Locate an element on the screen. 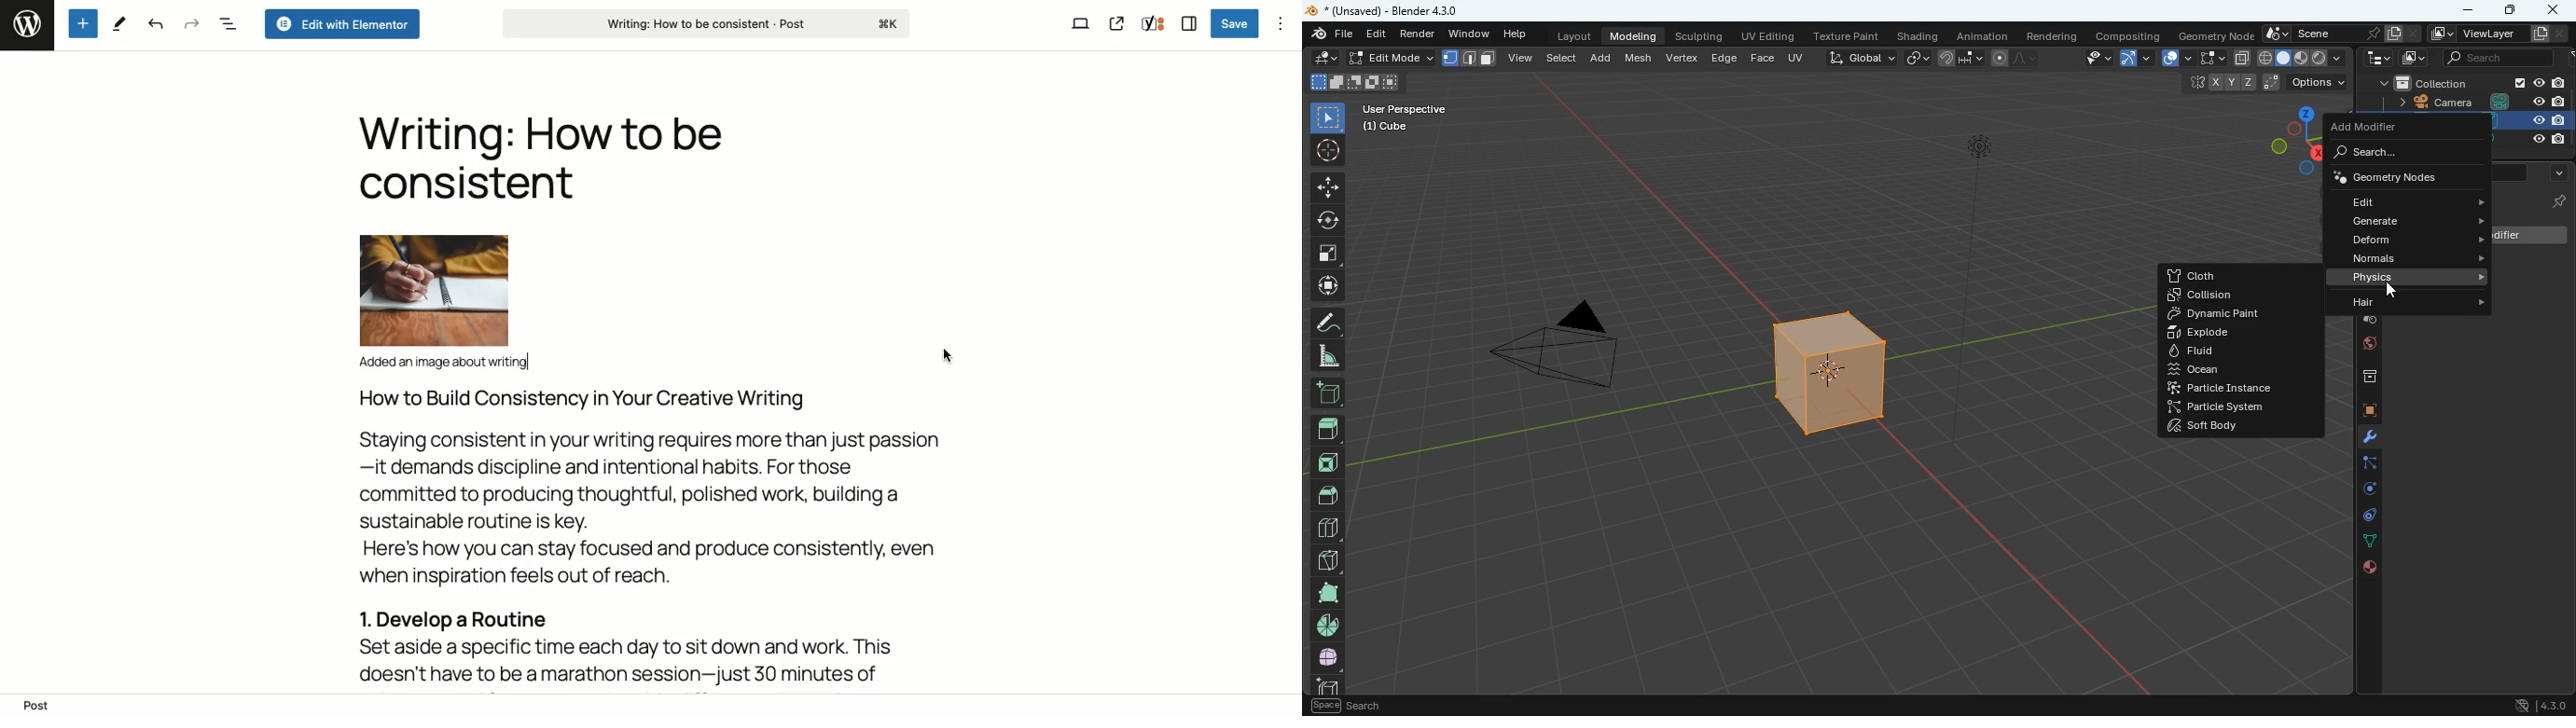  Save is located at coordinates (1236, 24).